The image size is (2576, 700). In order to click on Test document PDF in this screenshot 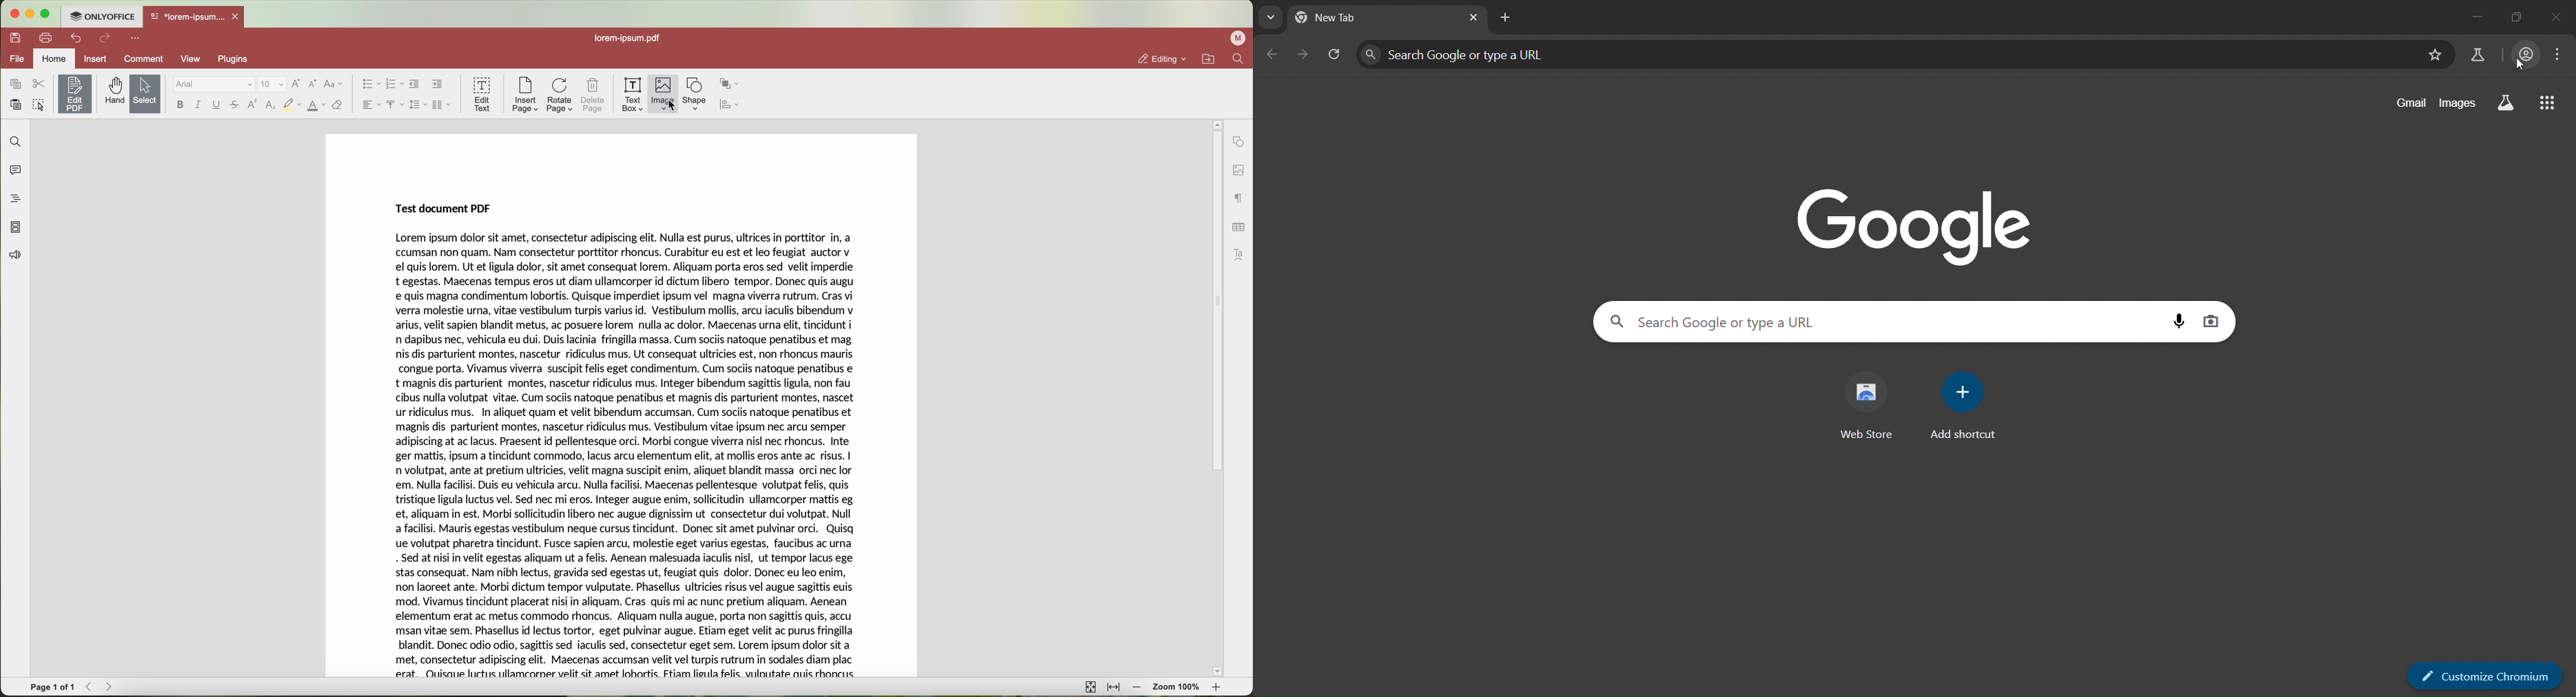, I will do `click(446, 208)`.